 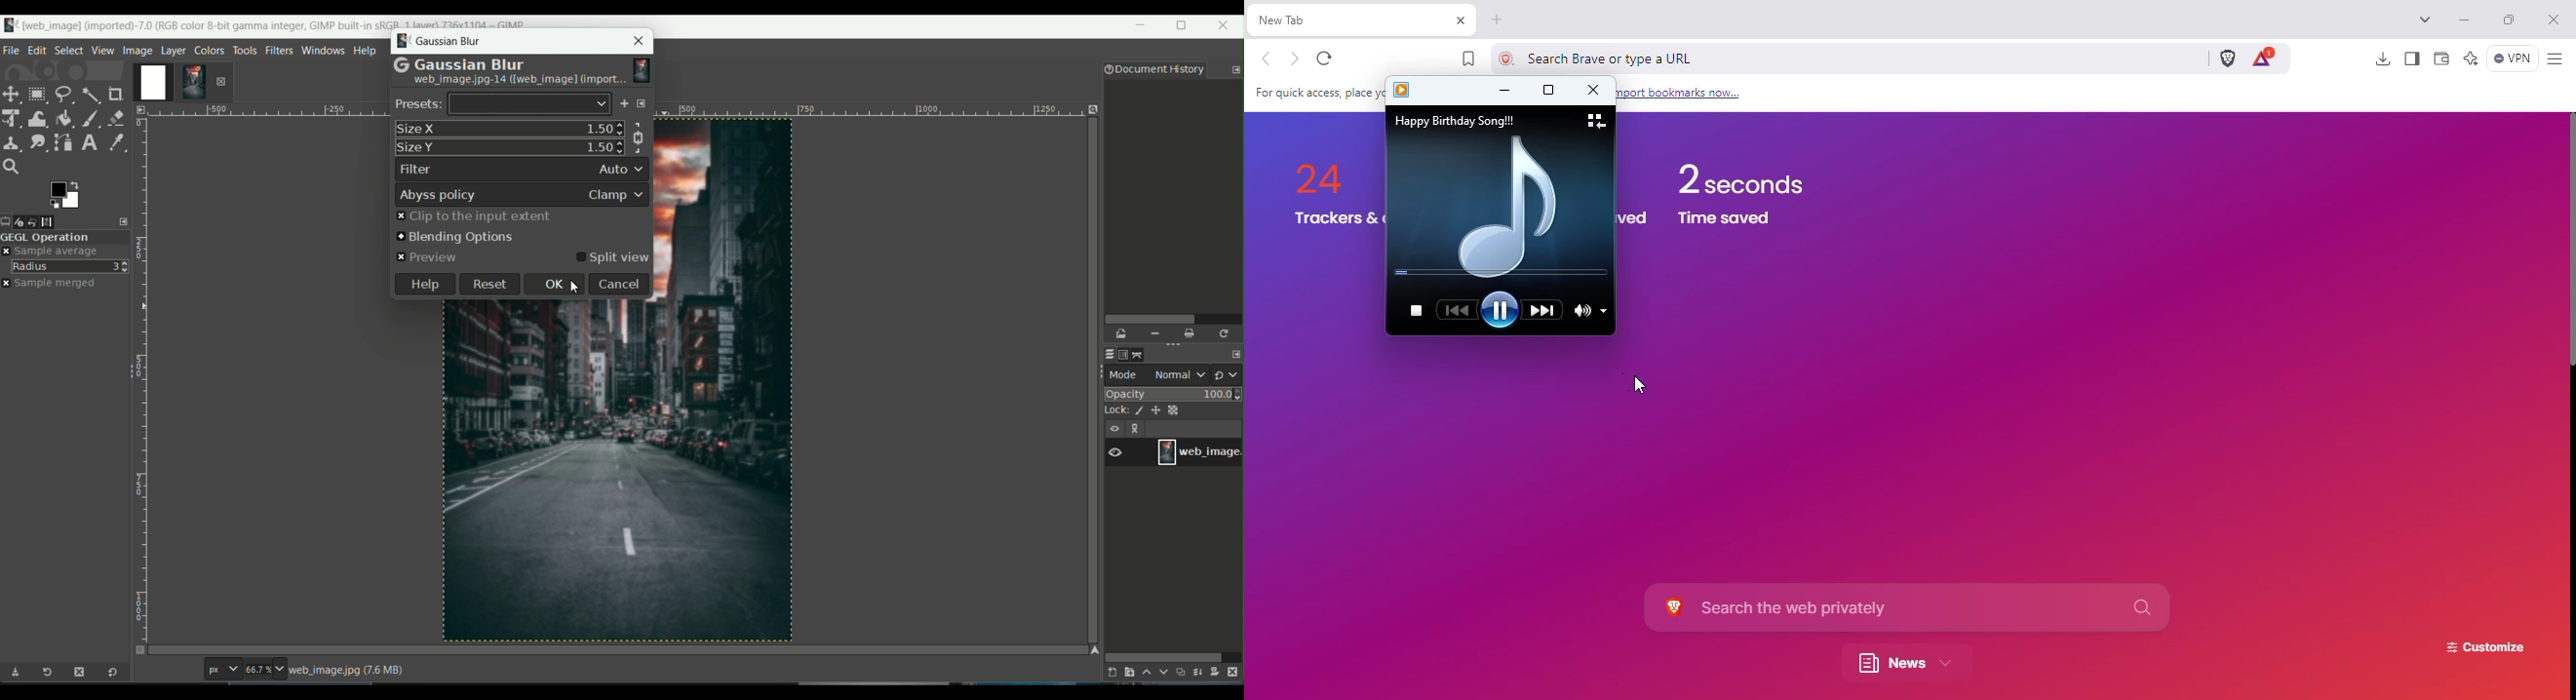 I want to click on reset, so click(x=491, y=285).